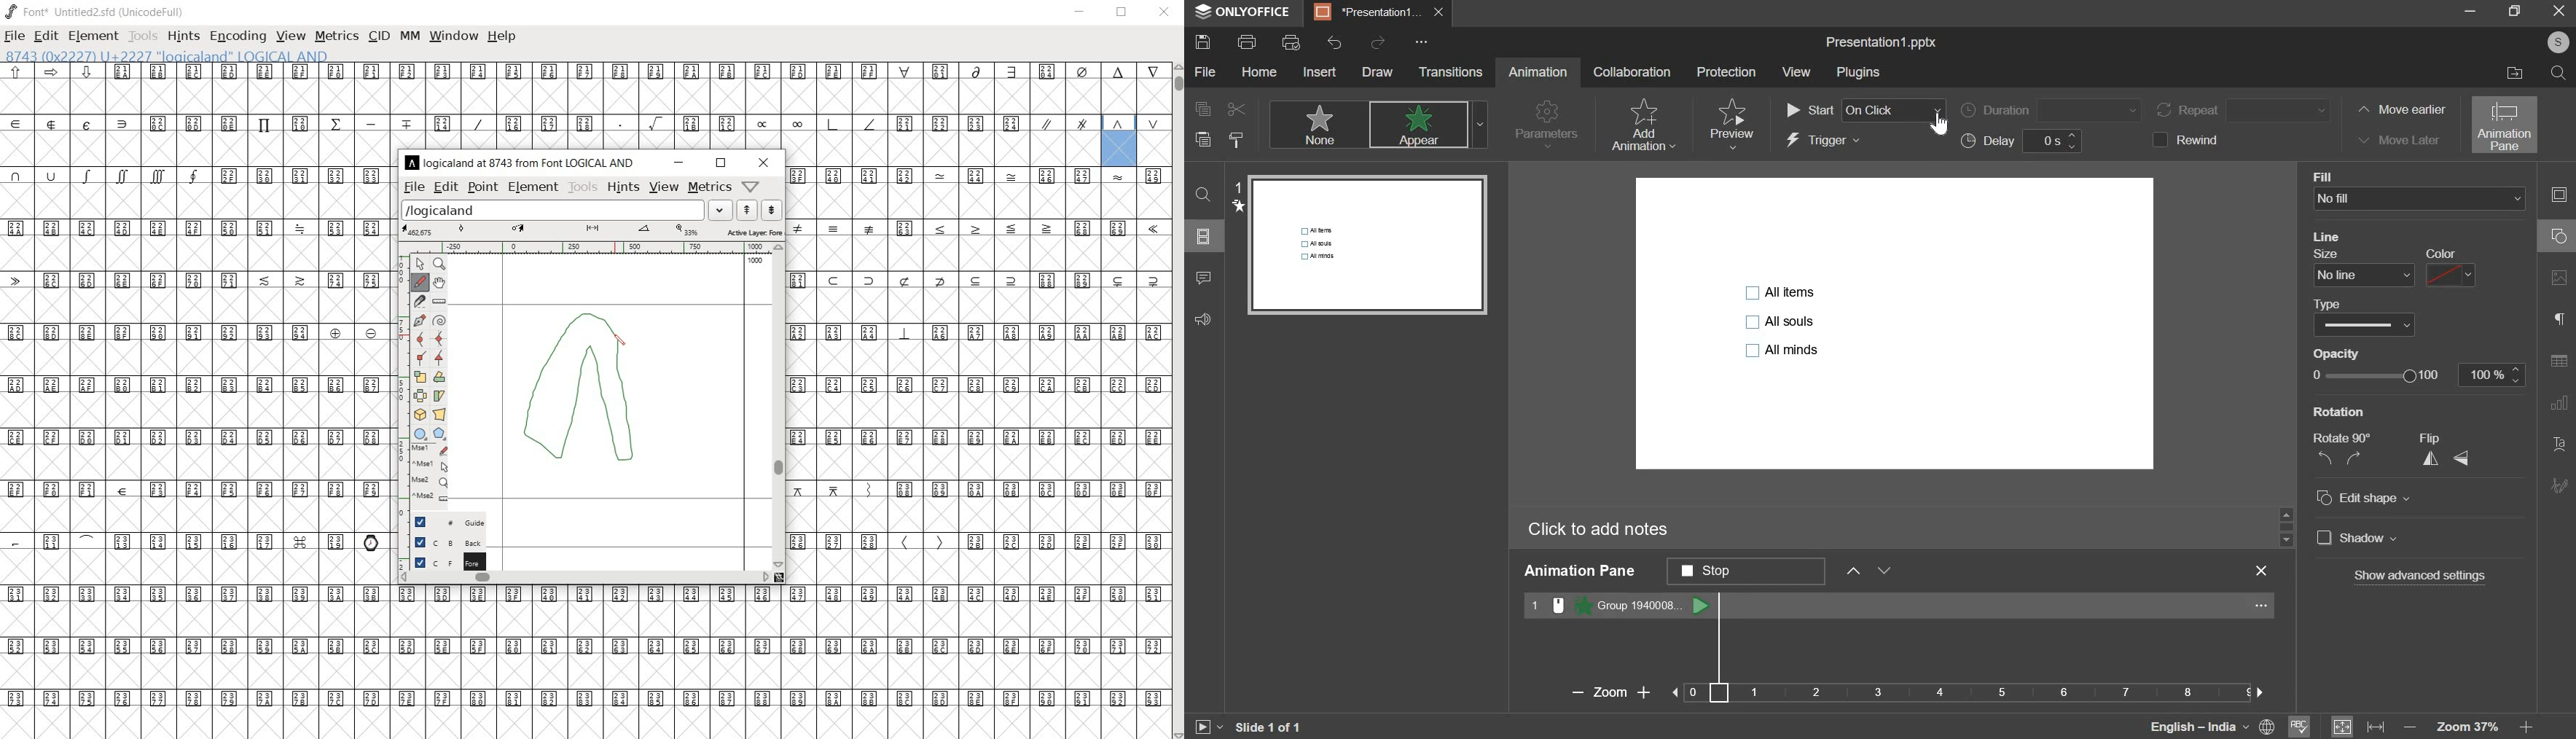  Describe the element at coordinates (1598, 530) in the screenshot. I see `click to add notes` at that location.